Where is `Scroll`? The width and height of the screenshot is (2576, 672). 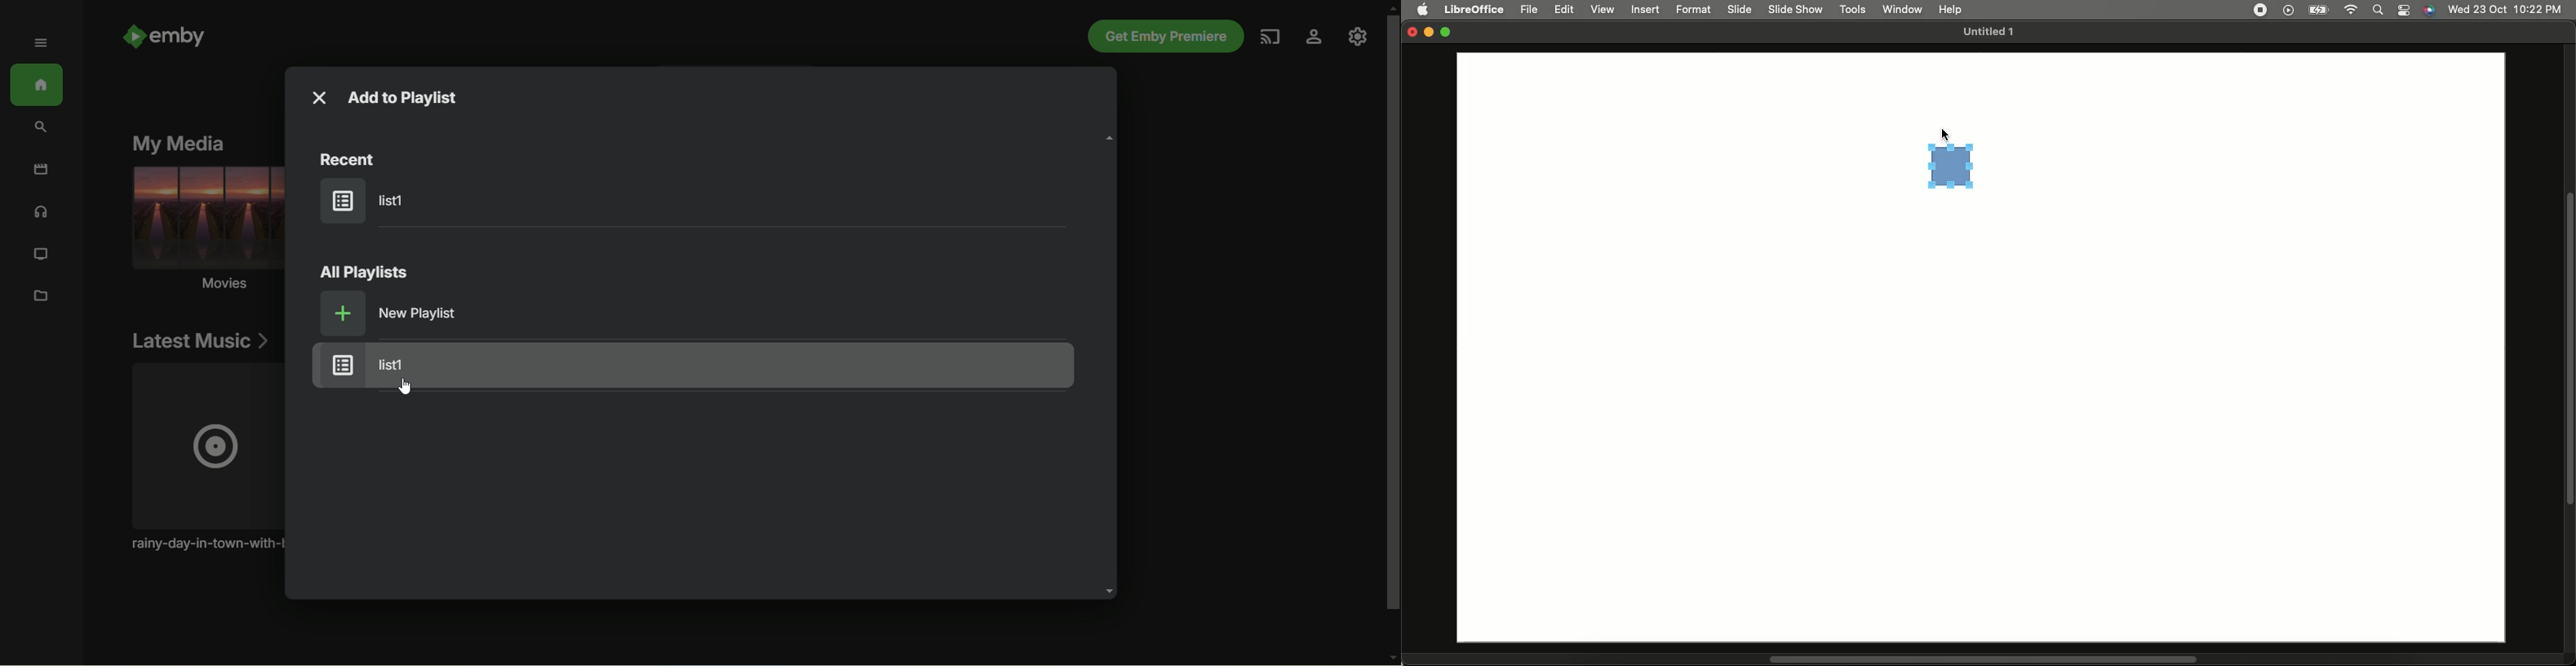 Scroll is located at coordinates (1984, 659).